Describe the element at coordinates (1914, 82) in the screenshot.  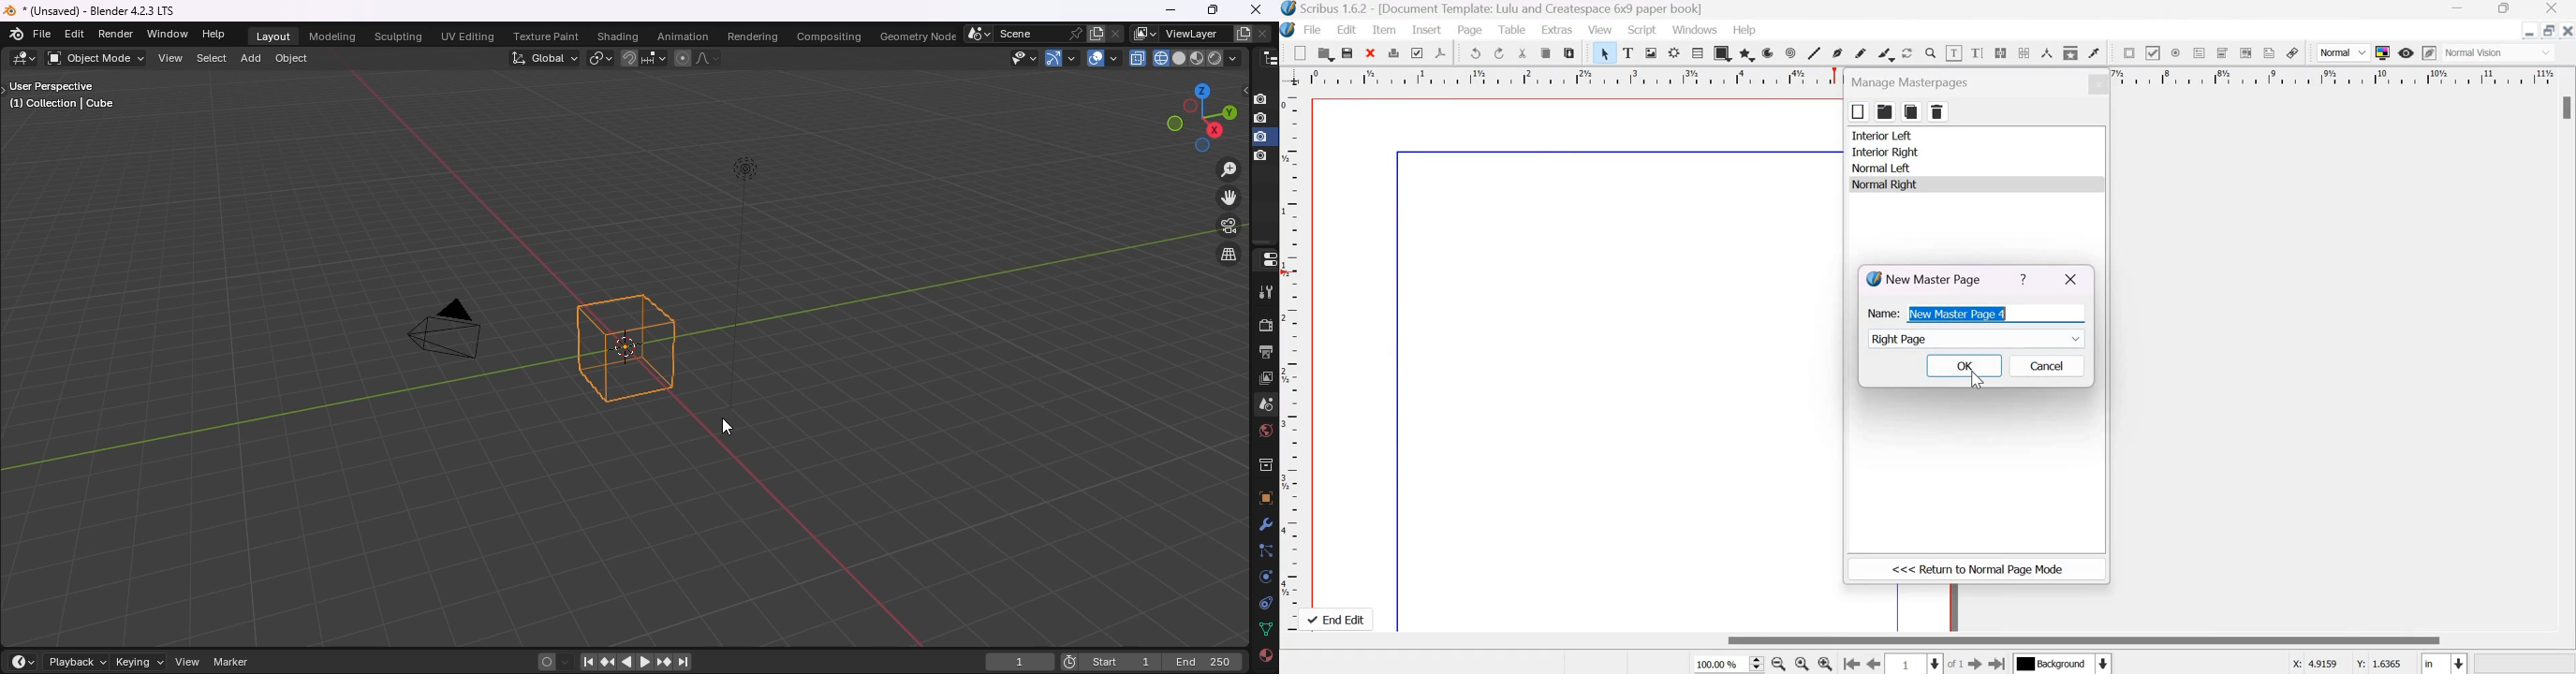
I see `manage masterpages` at that location.